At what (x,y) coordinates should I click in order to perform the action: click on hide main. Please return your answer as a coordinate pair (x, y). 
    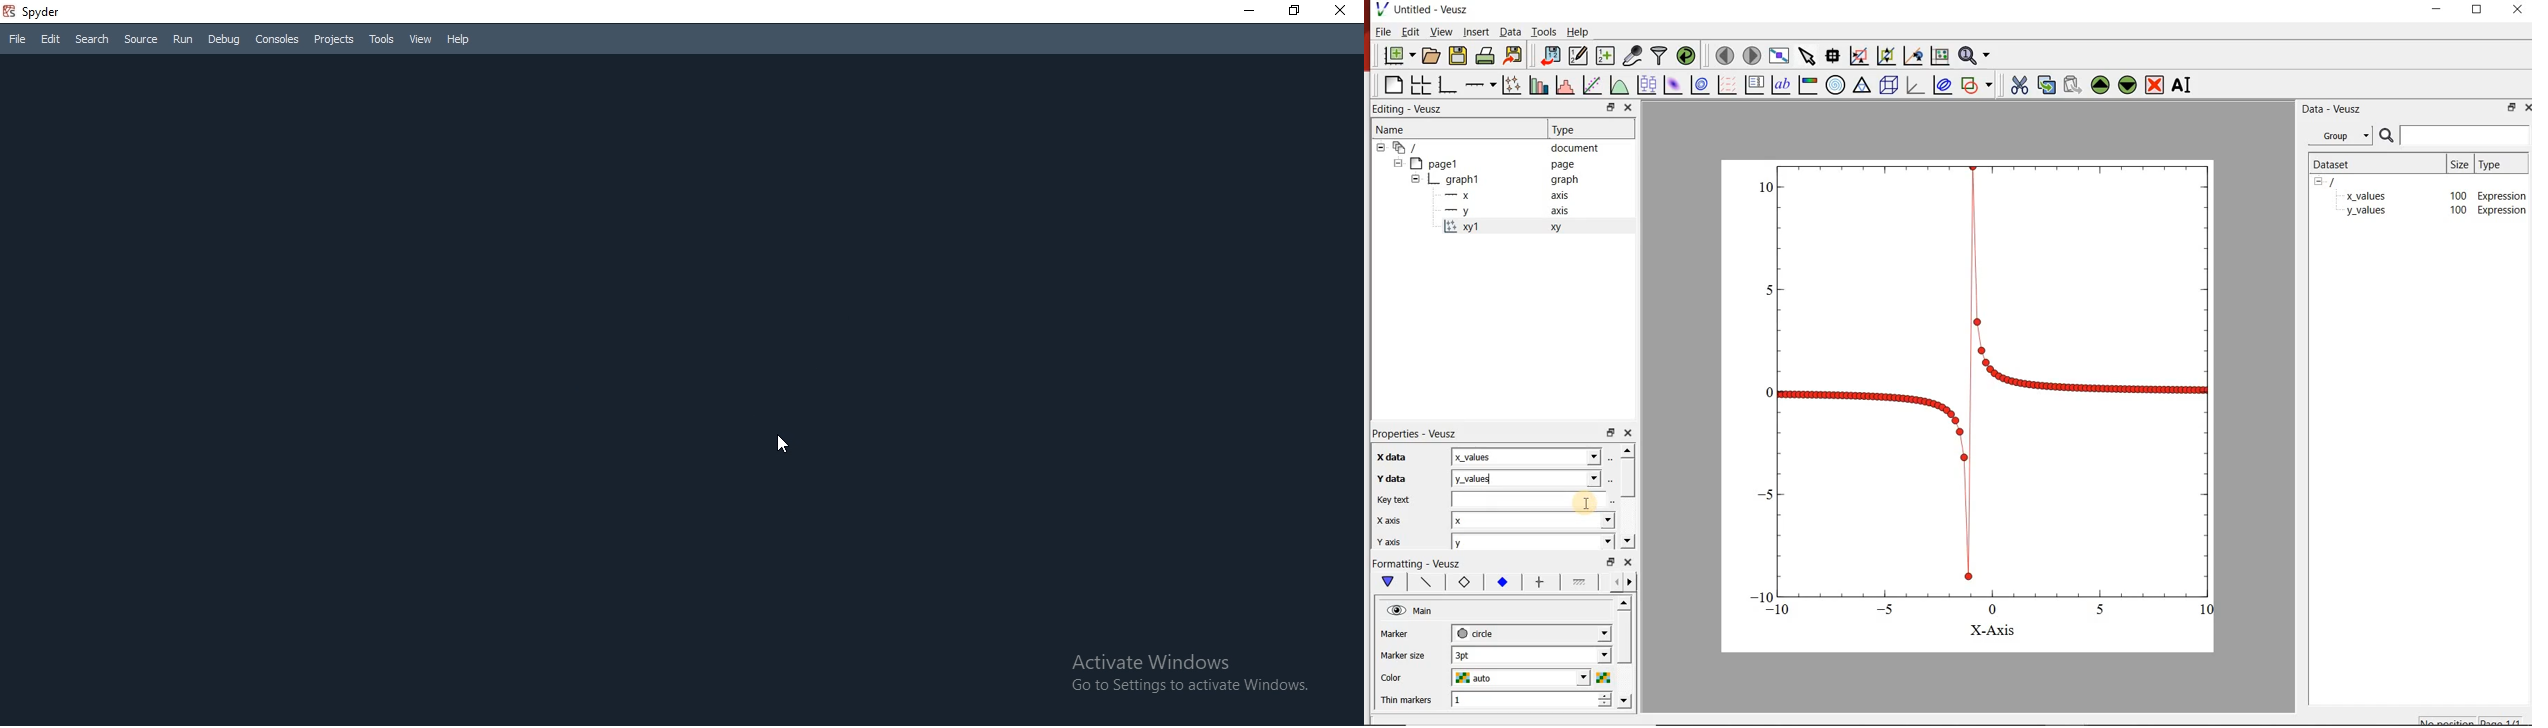
    Looking at the image, I should click on (1411, 611).